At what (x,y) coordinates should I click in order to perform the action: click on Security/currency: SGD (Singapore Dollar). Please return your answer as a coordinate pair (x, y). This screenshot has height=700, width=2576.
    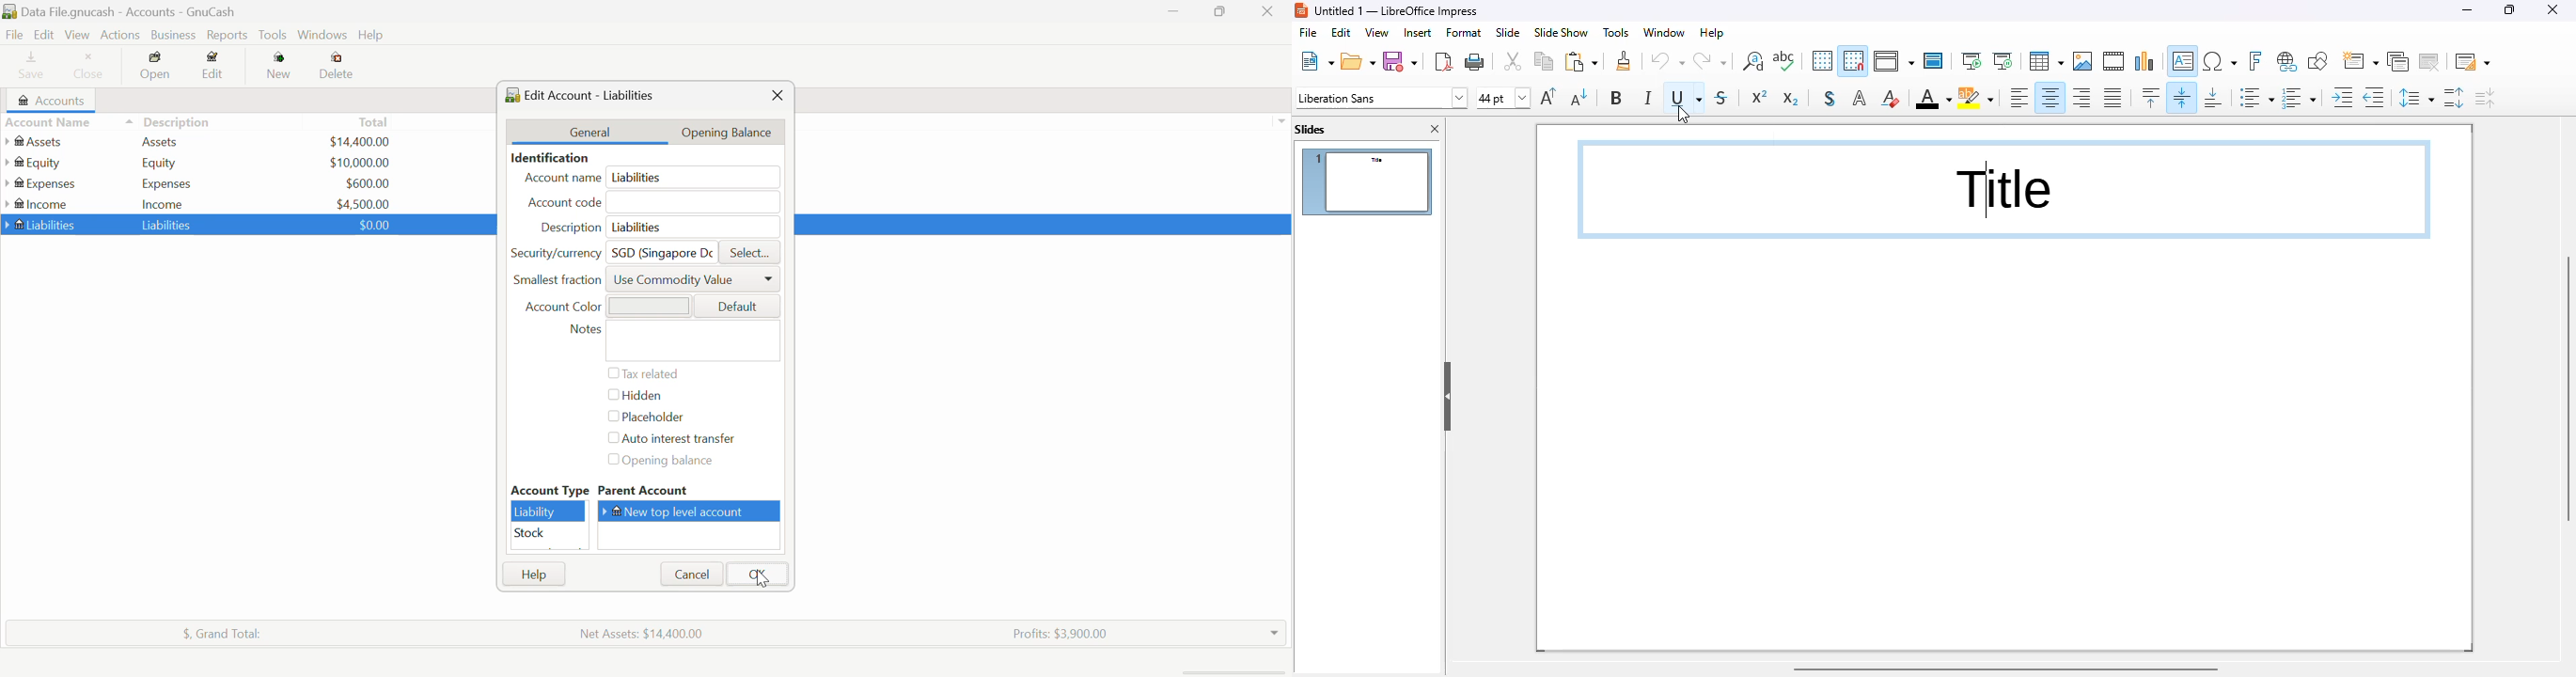
    Looking at the image, I should click on (608, 252).